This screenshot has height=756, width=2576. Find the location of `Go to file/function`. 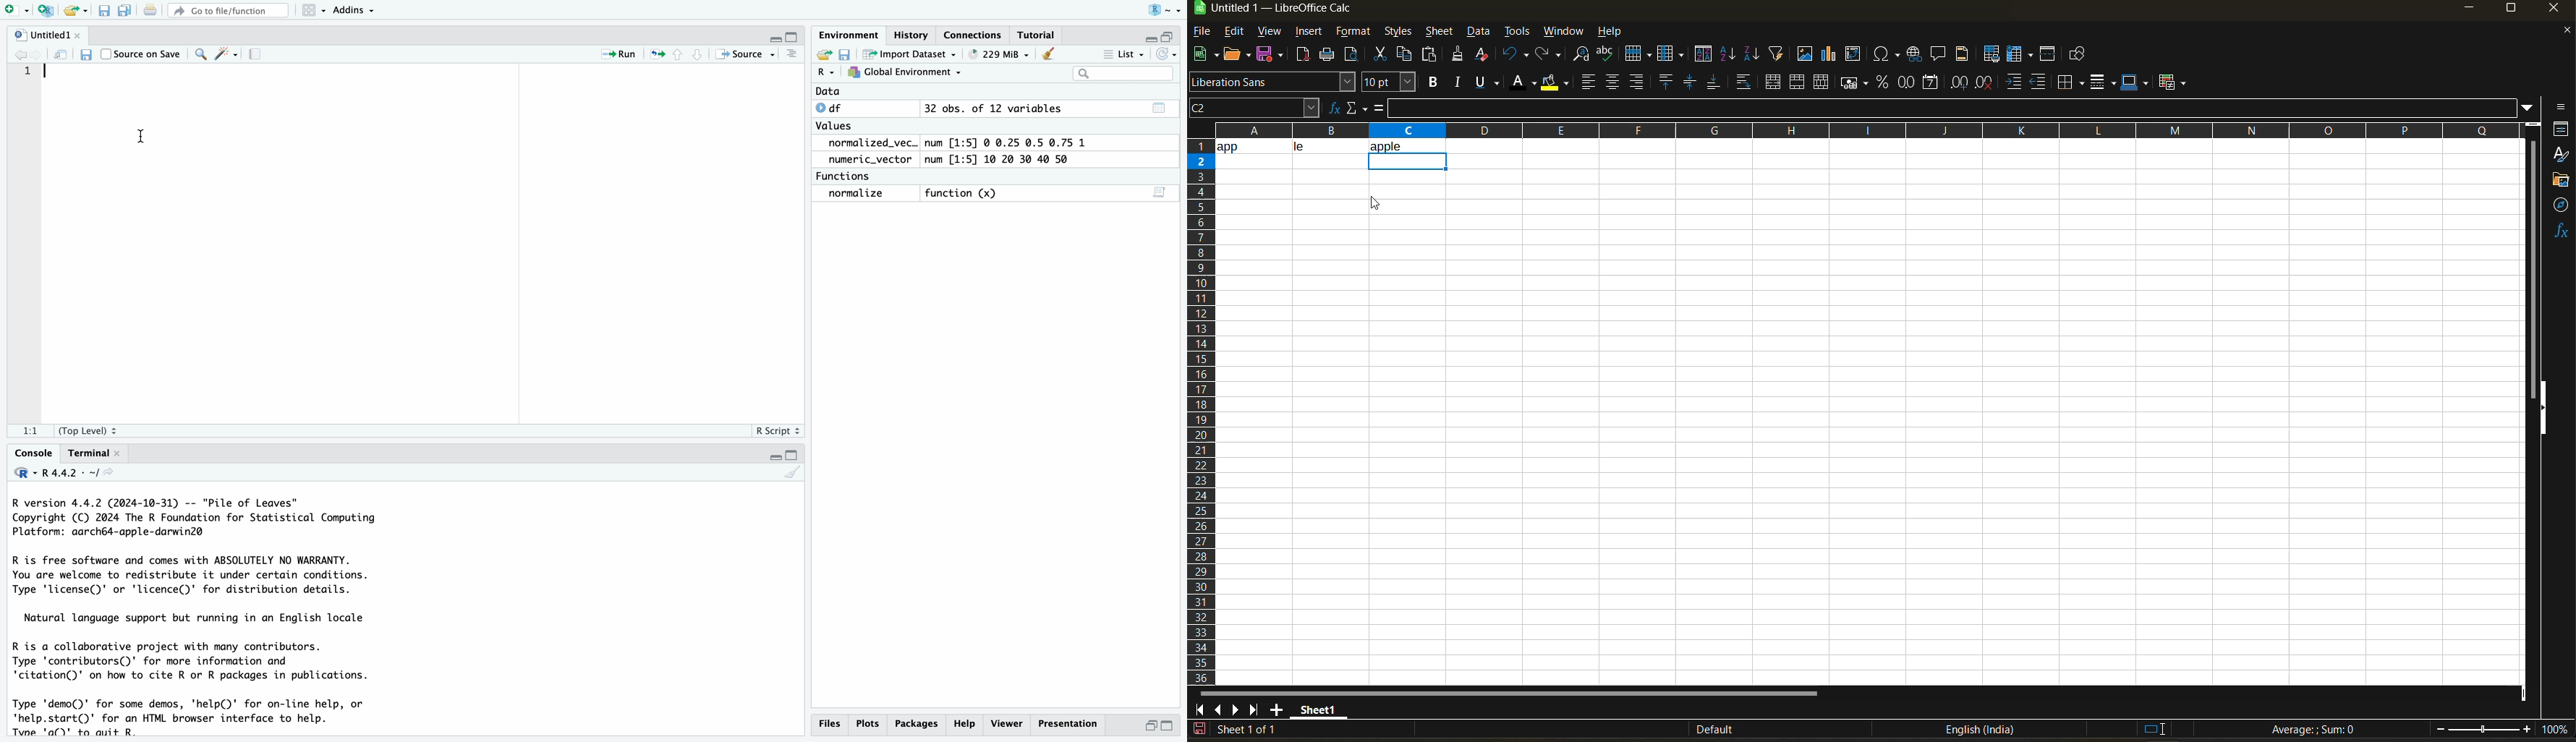

Go to file/function is located at coordinates (228, 11).